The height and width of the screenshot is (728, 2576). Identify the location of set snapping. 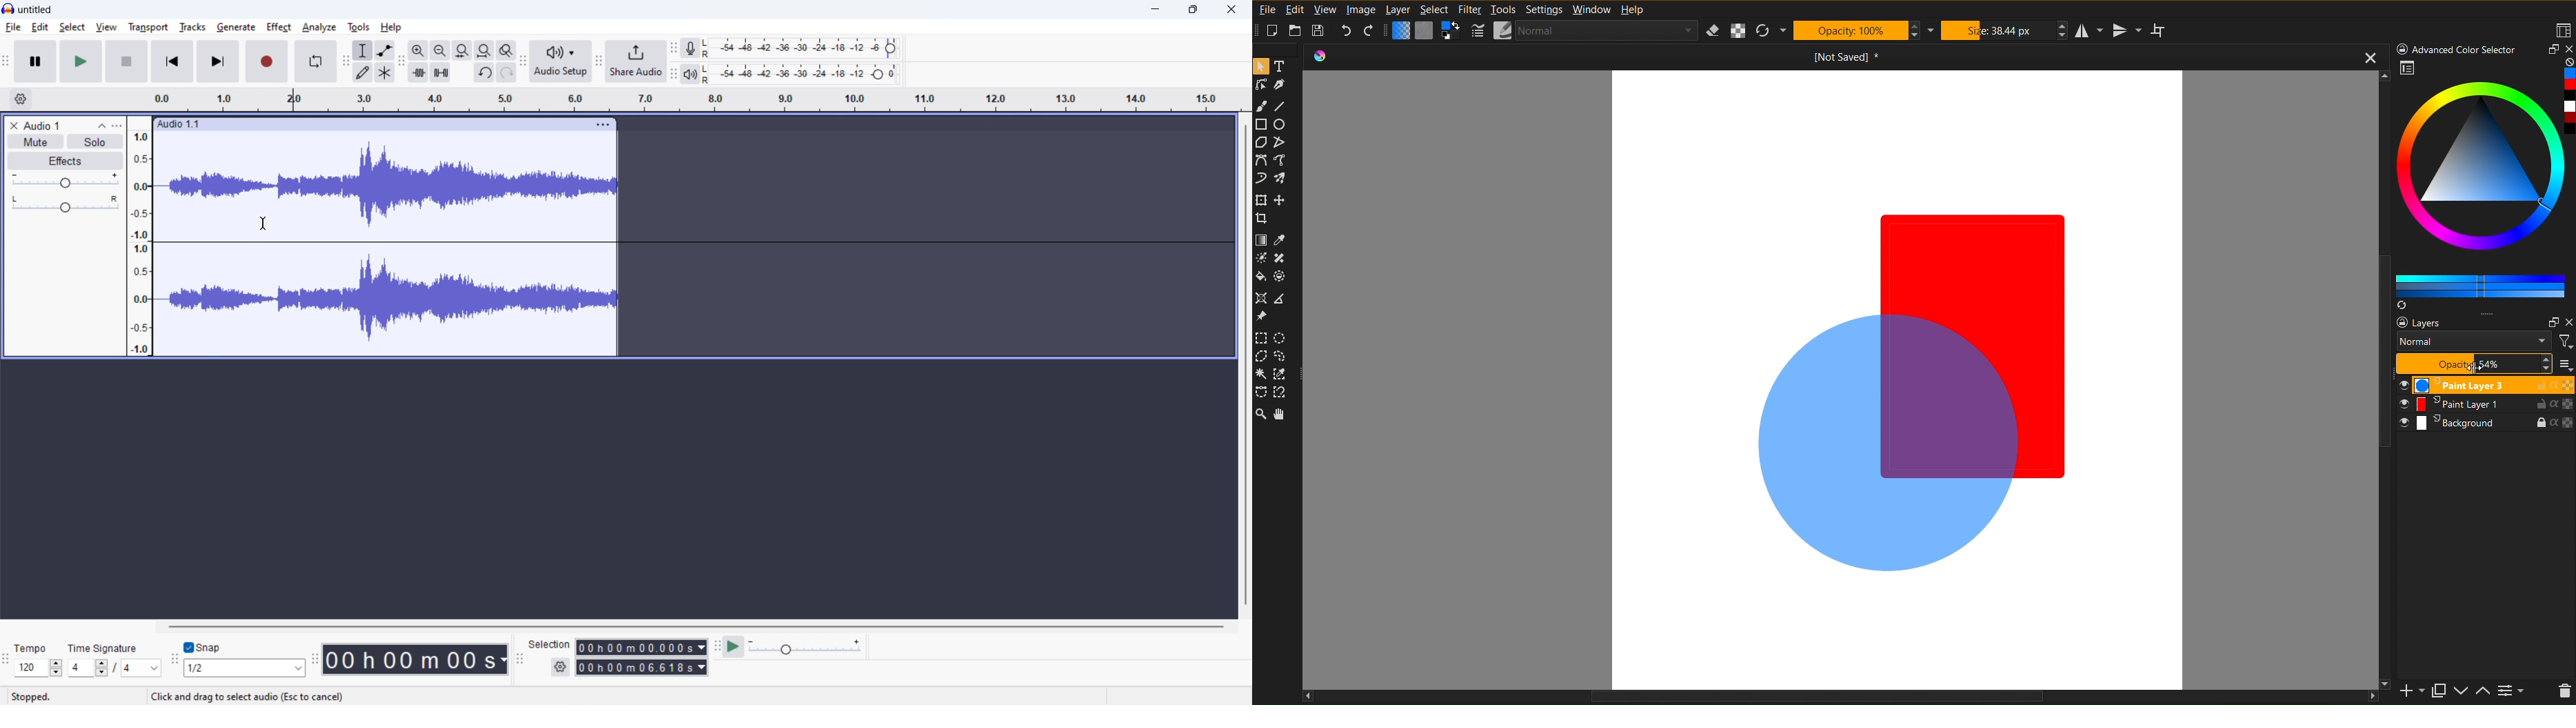
(245, 668).